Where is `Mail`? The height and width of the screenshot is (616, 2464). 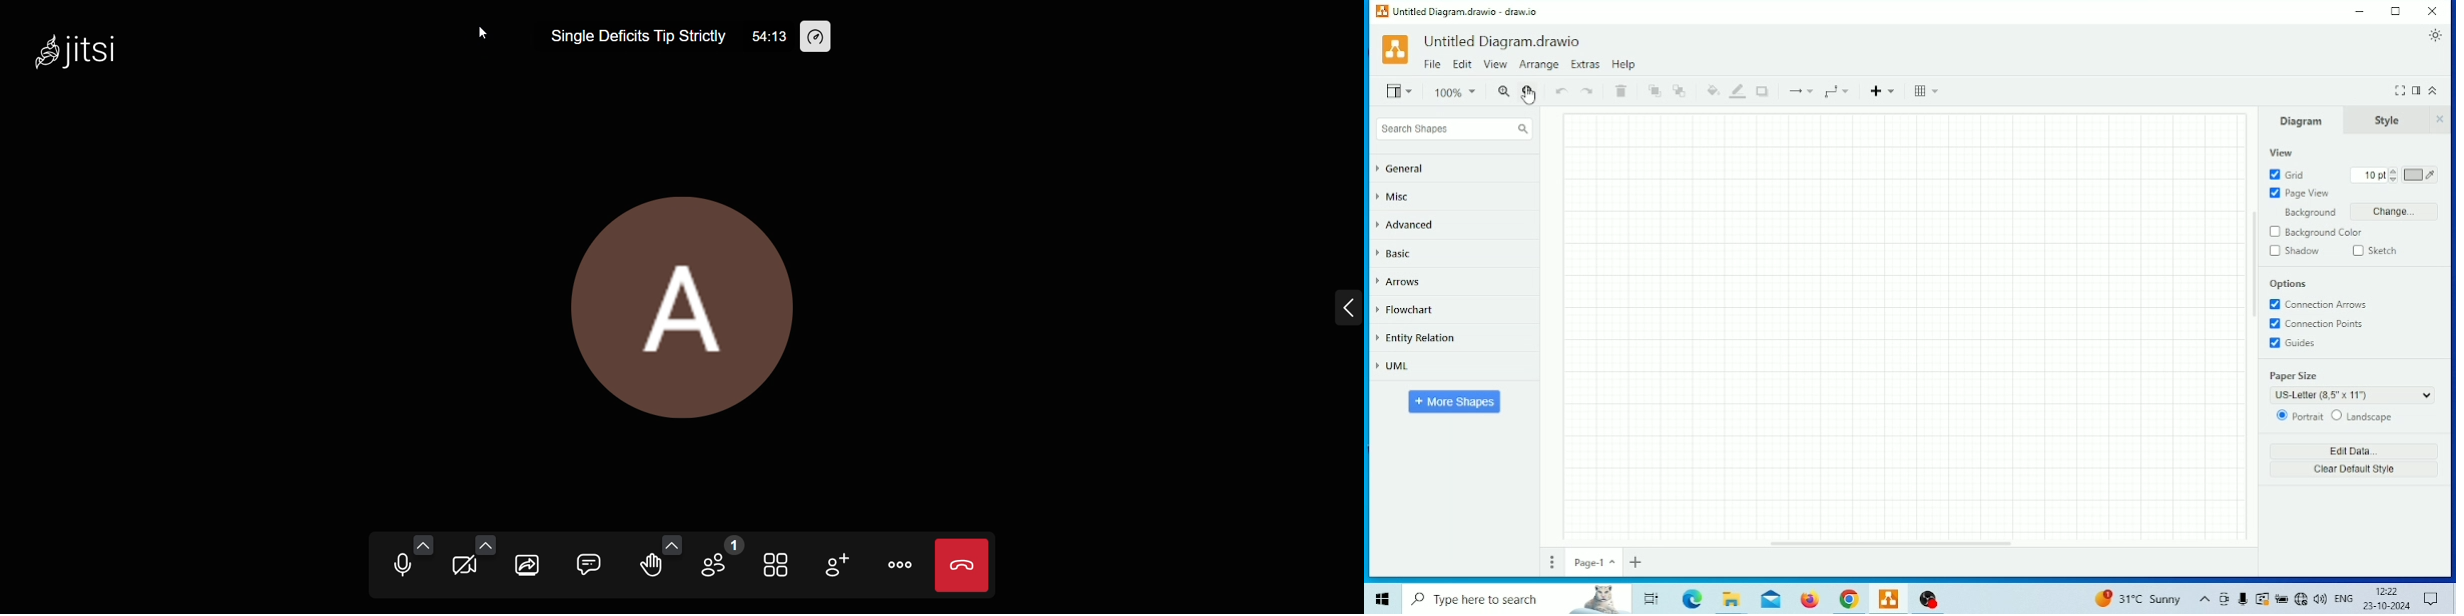
Mail is located at coordinates (1771, 599).